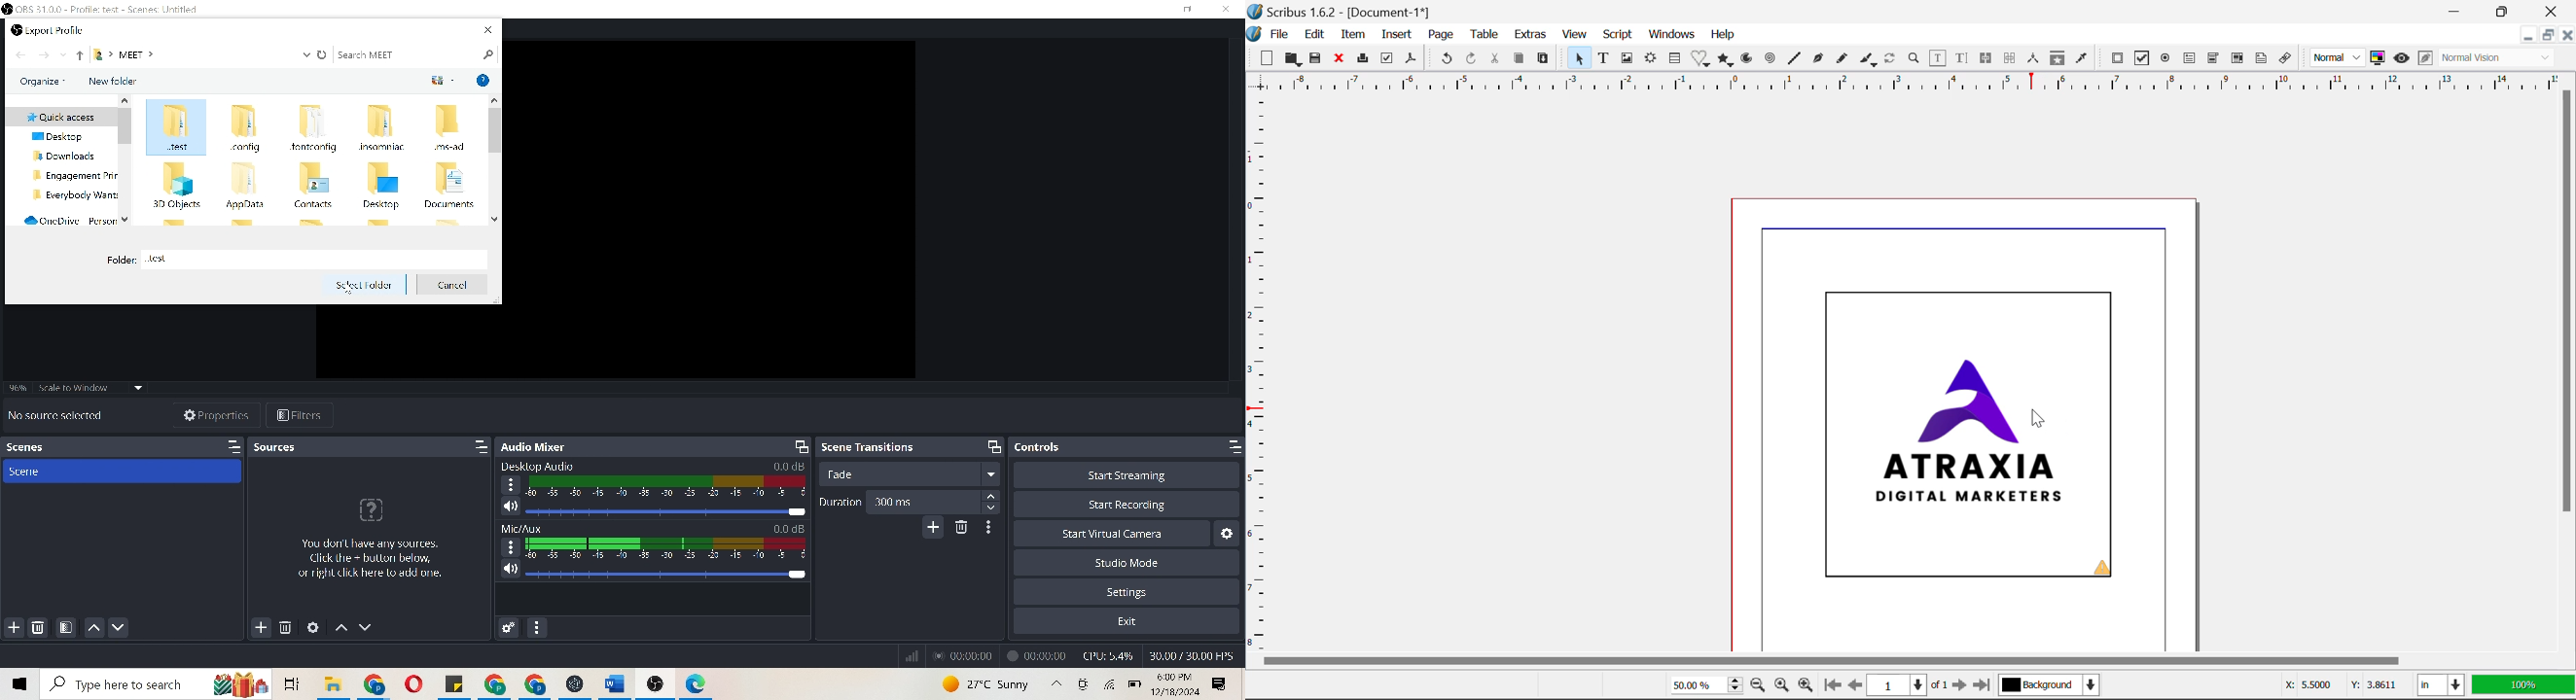 The width and height of the screenshot is (2576, 700). What do you see at coordinates (457, 685) in the screenshot?
I see `file` at bounding box center [457, 685].